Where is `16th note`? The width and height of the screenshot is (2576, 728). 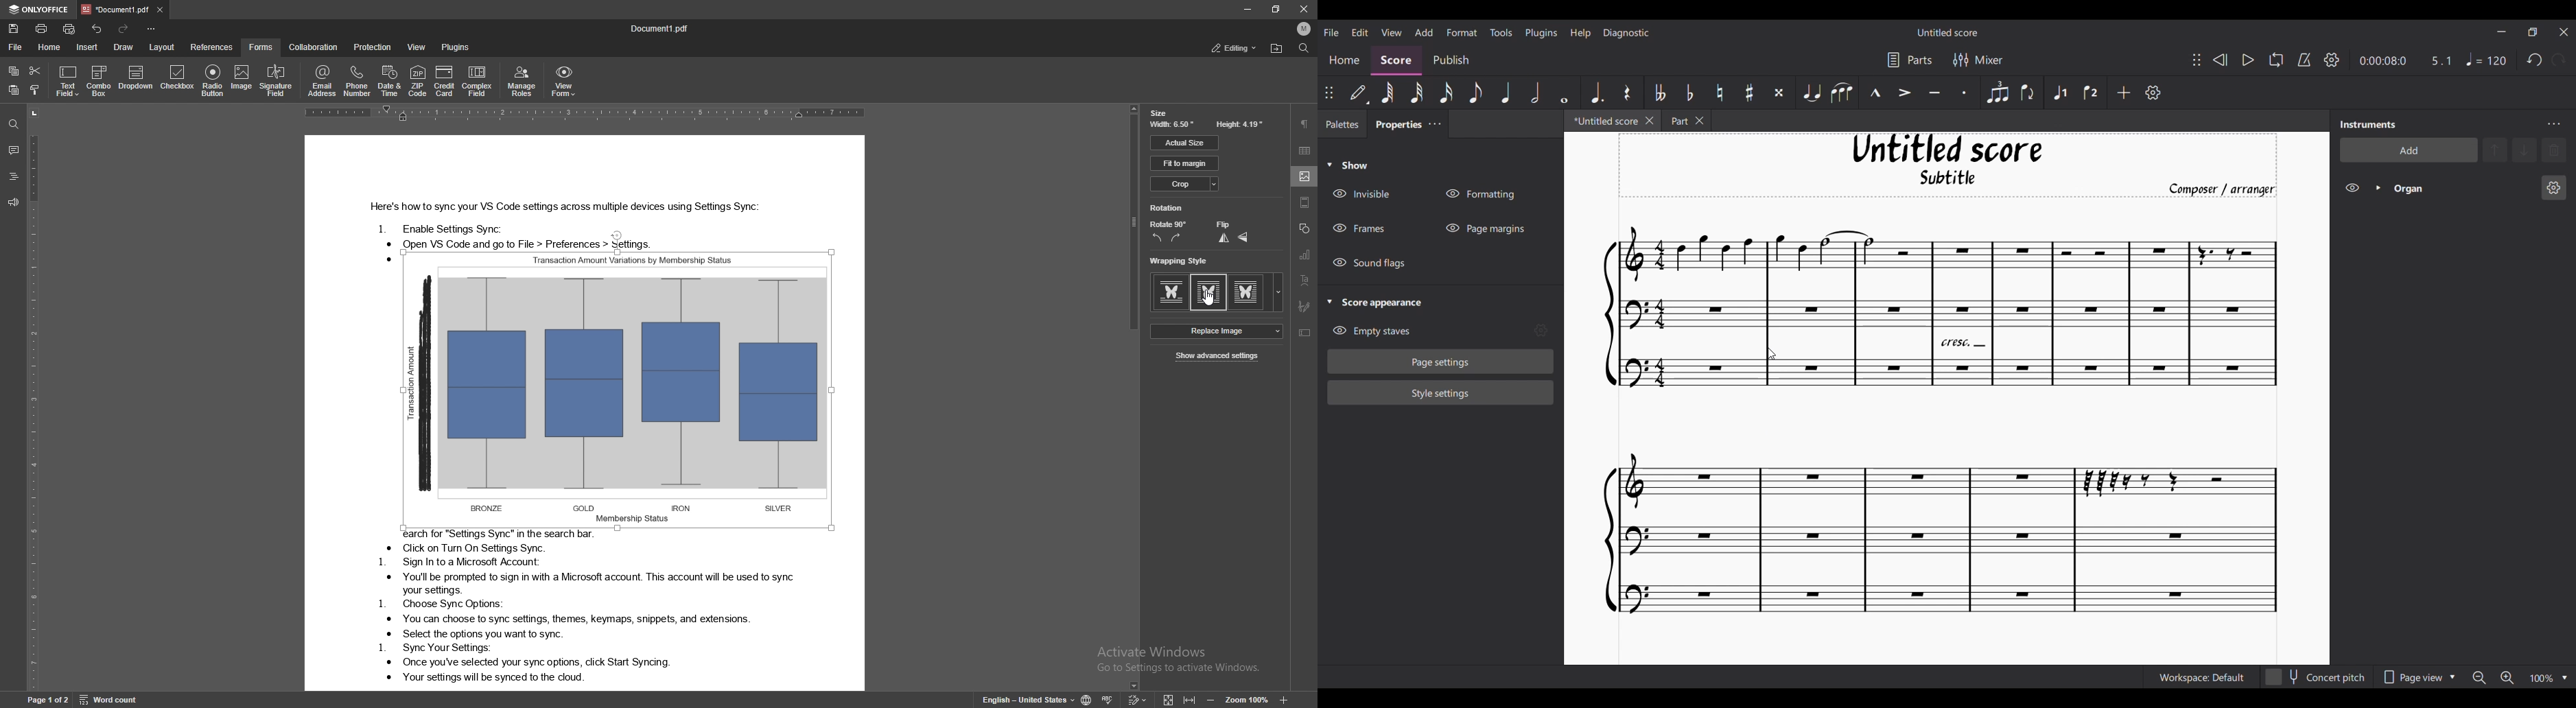
16th note is located at coordinates (1447, 92).